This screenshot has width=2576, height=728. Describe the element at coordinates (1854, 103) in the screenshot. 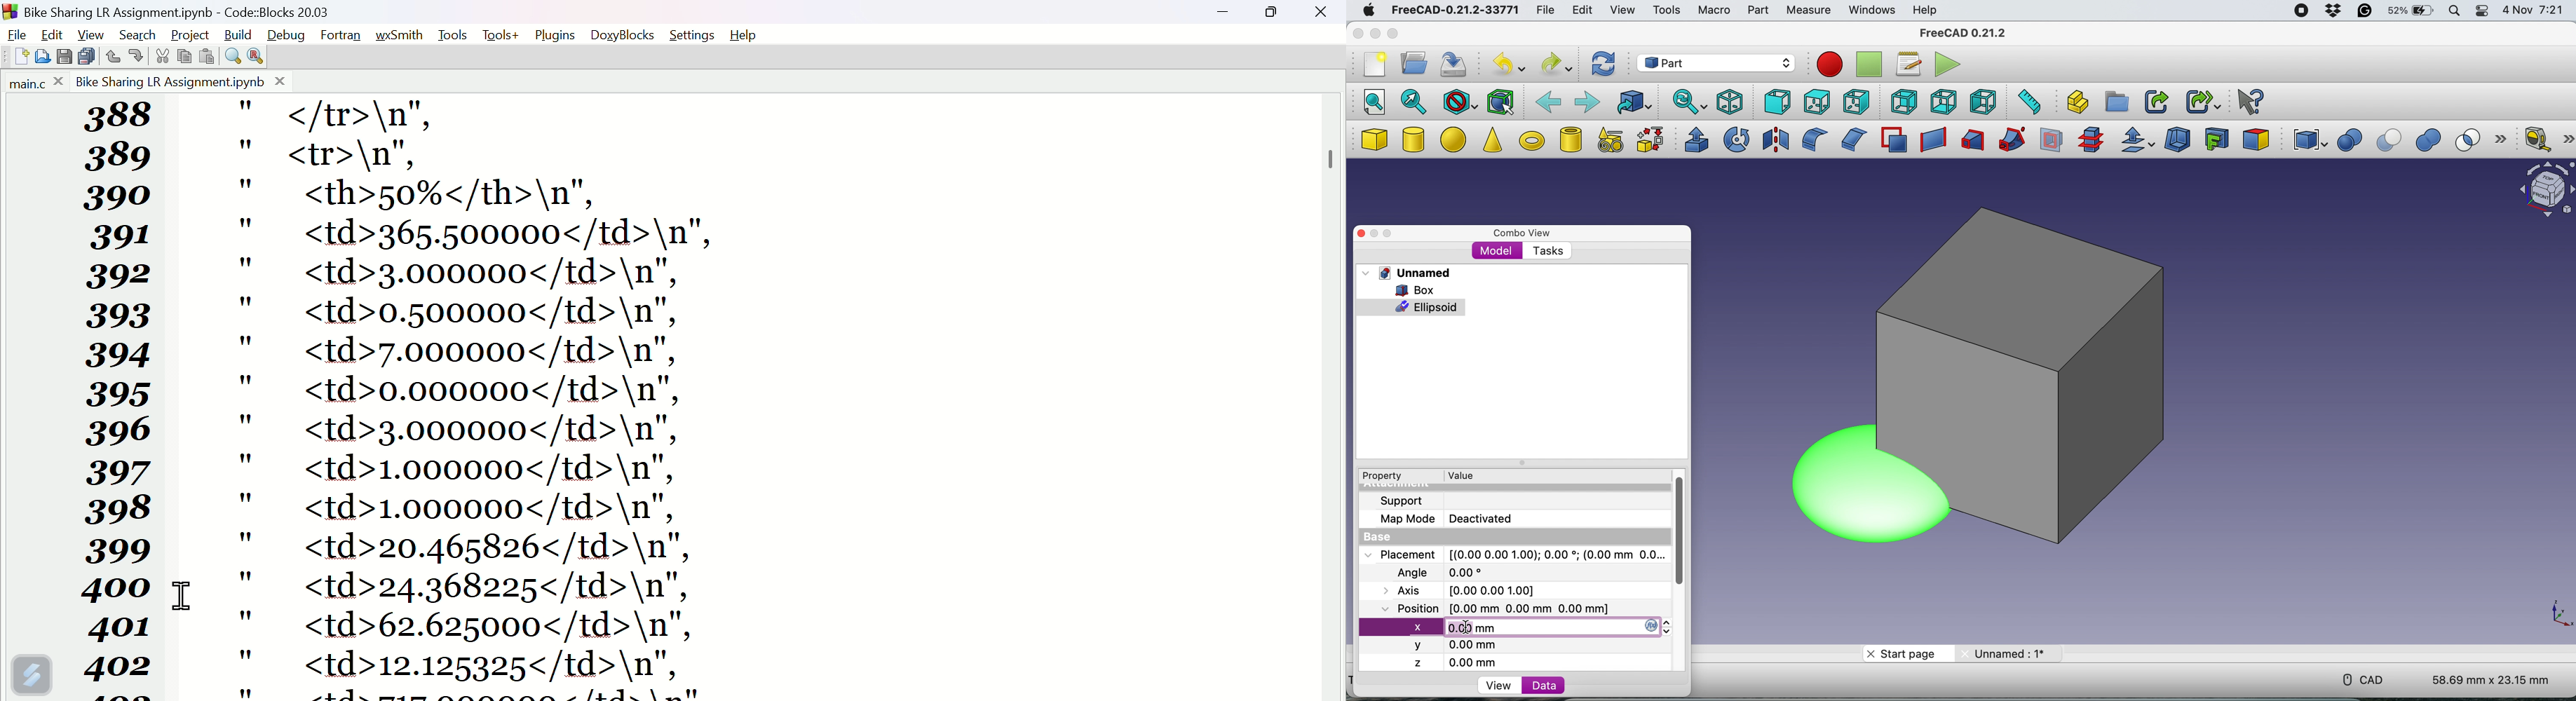

I see `right` at that location.